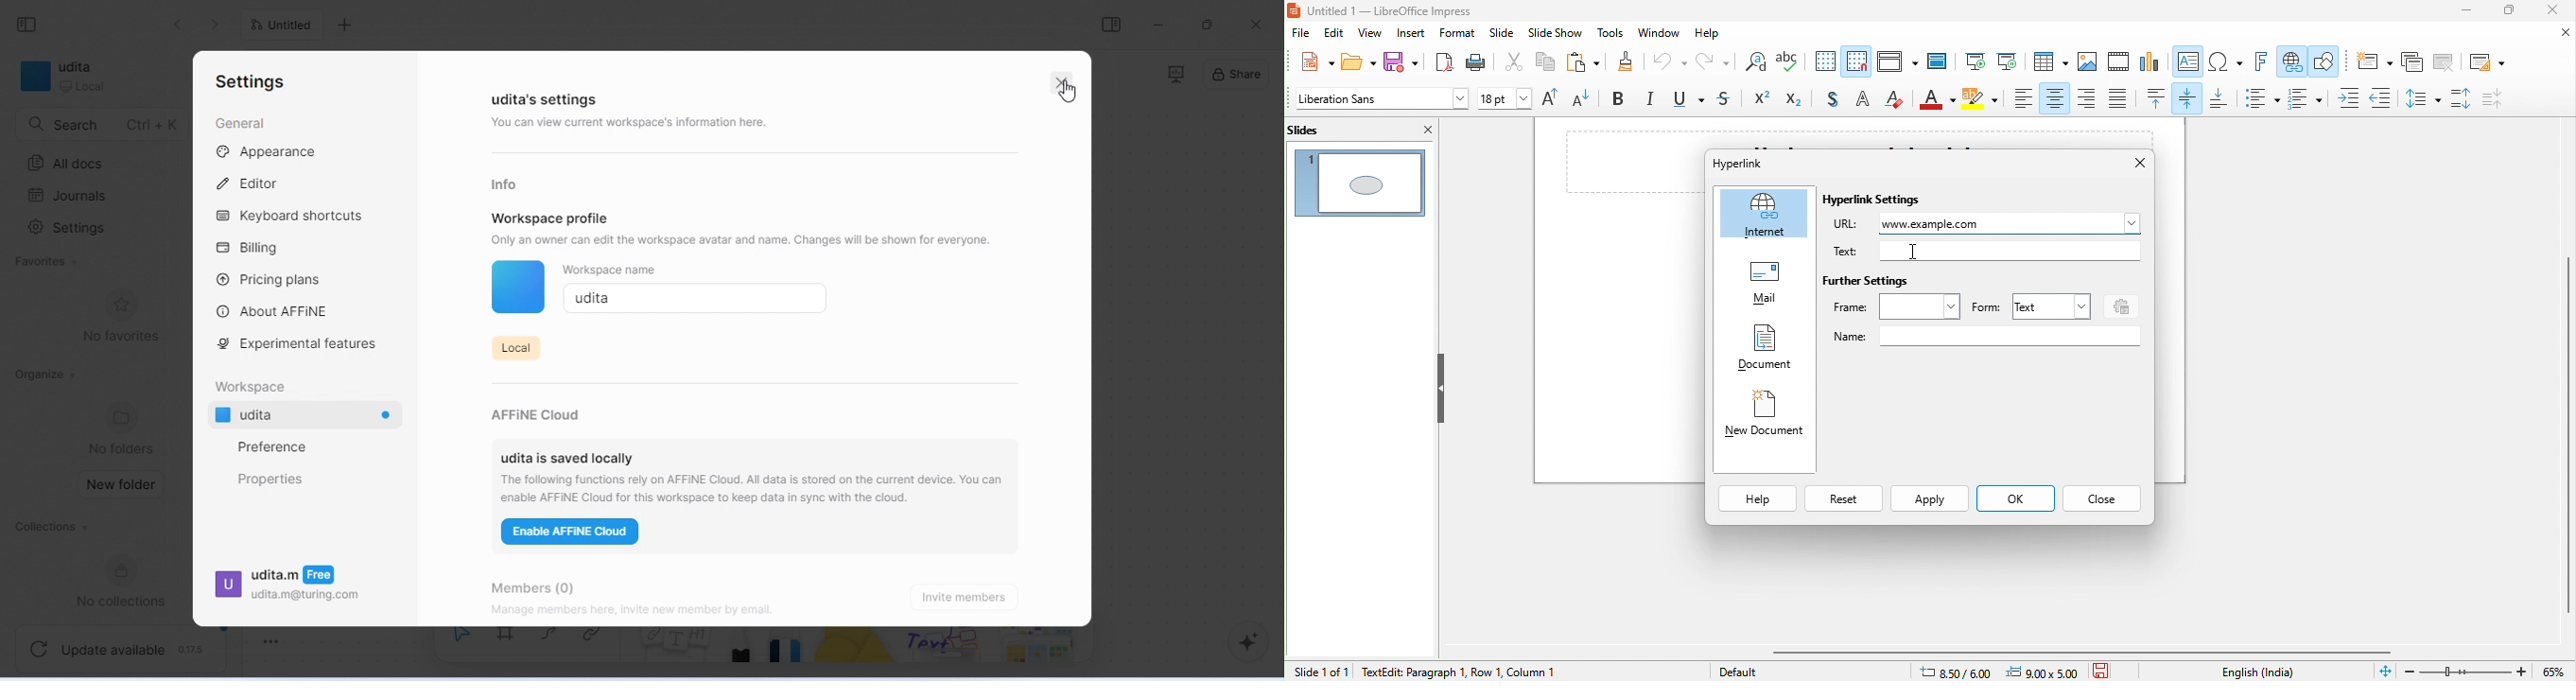 This screenshot has height=700, width=2576. Describe the element at coordinates (1400, 11) in the screenshot. I see `untitled 1- libreoffice impress` at that location.